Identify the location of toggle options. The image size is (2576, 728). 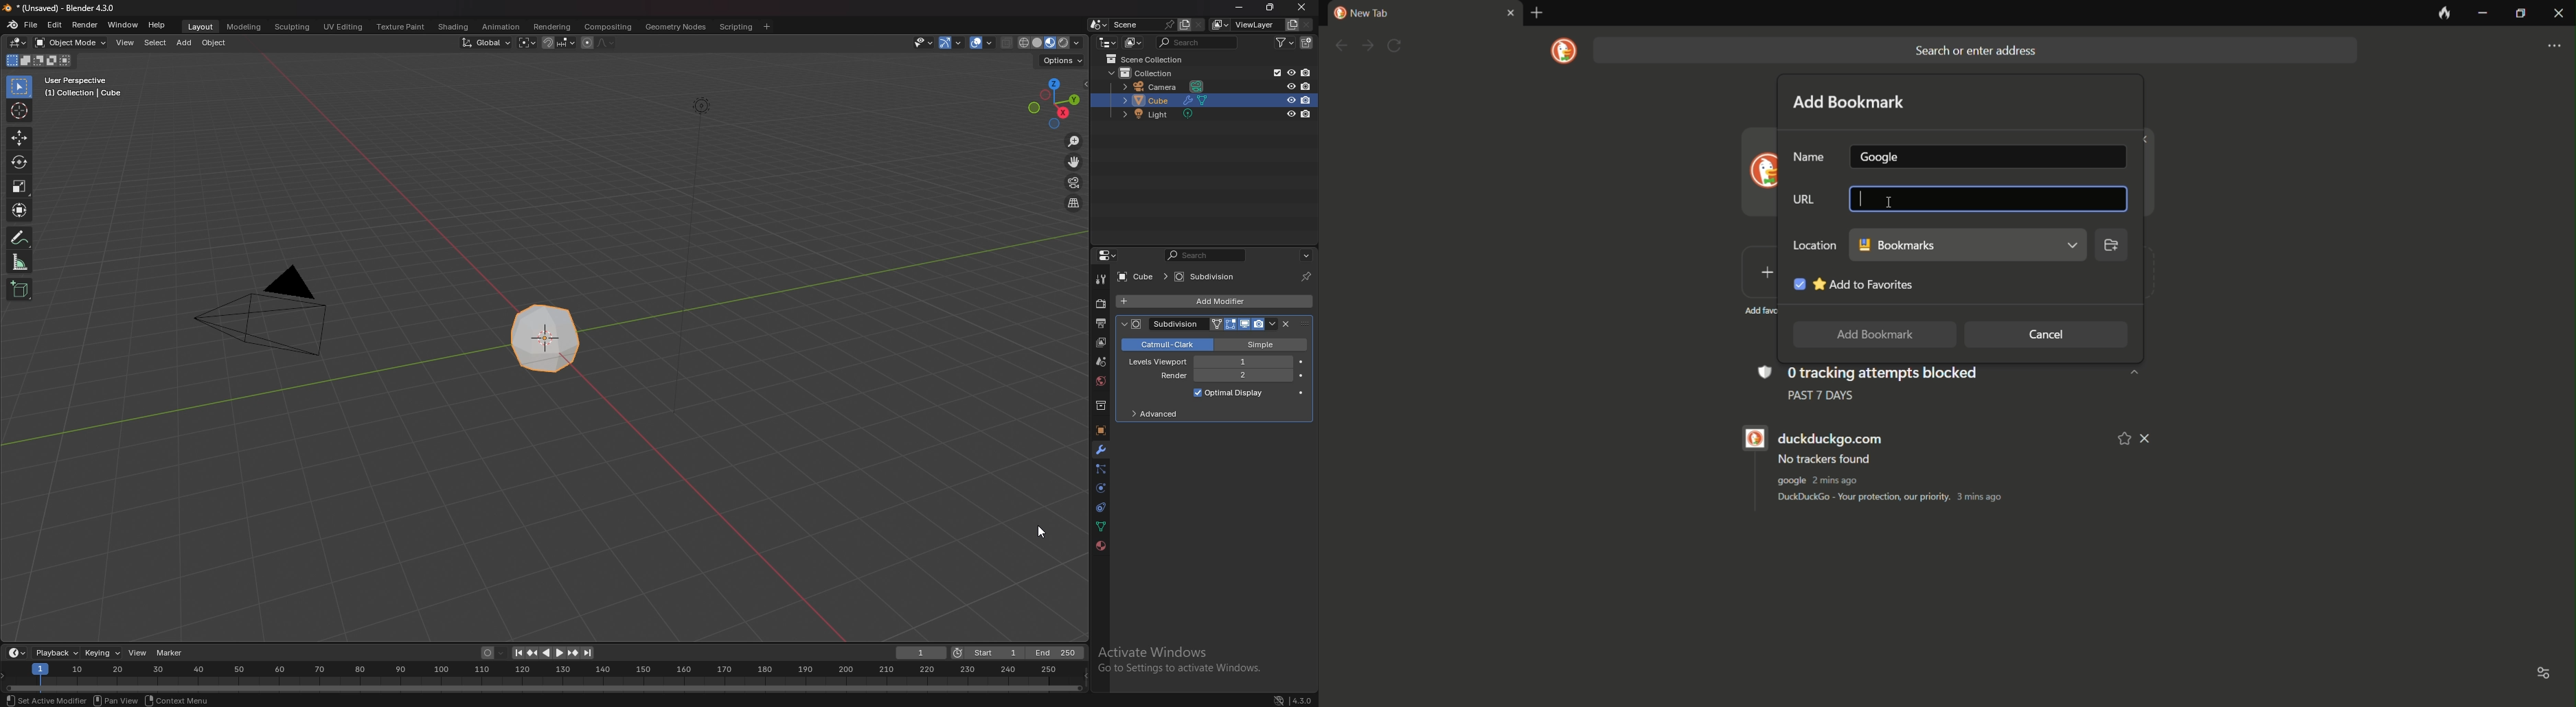
(2544, 675).